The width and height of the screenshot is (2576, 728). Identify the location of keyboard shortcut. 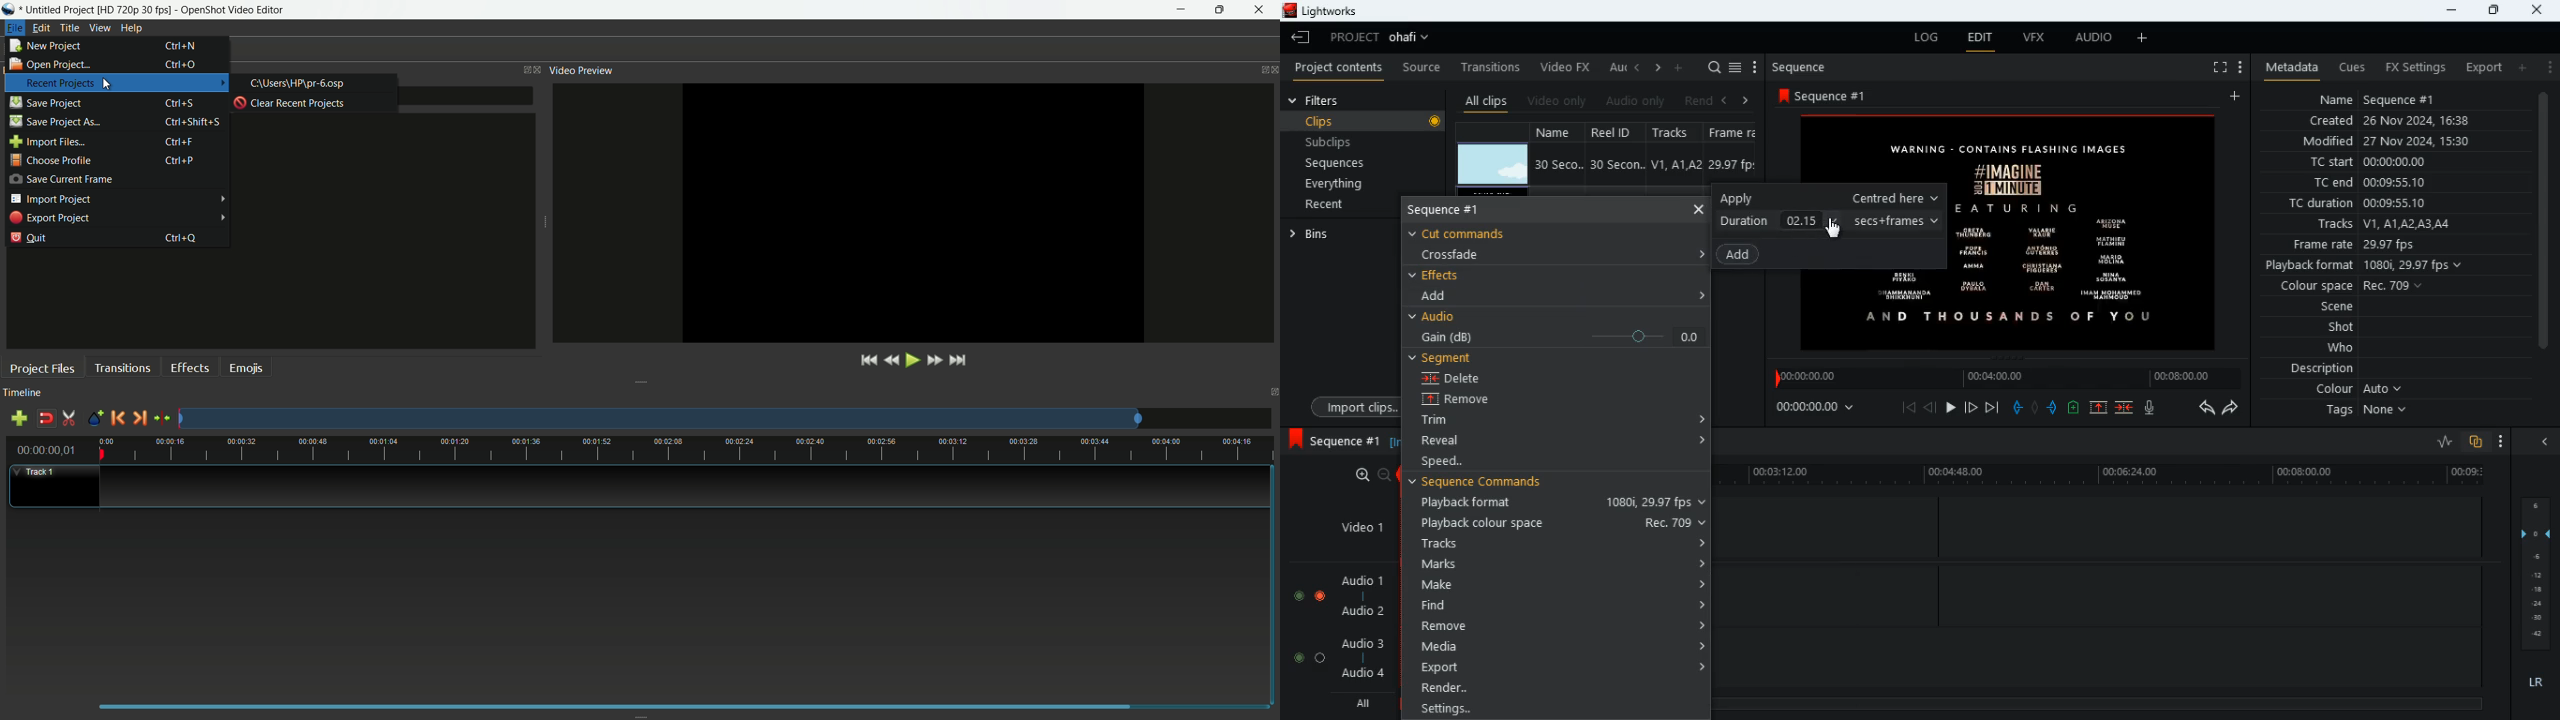
(179, 160).